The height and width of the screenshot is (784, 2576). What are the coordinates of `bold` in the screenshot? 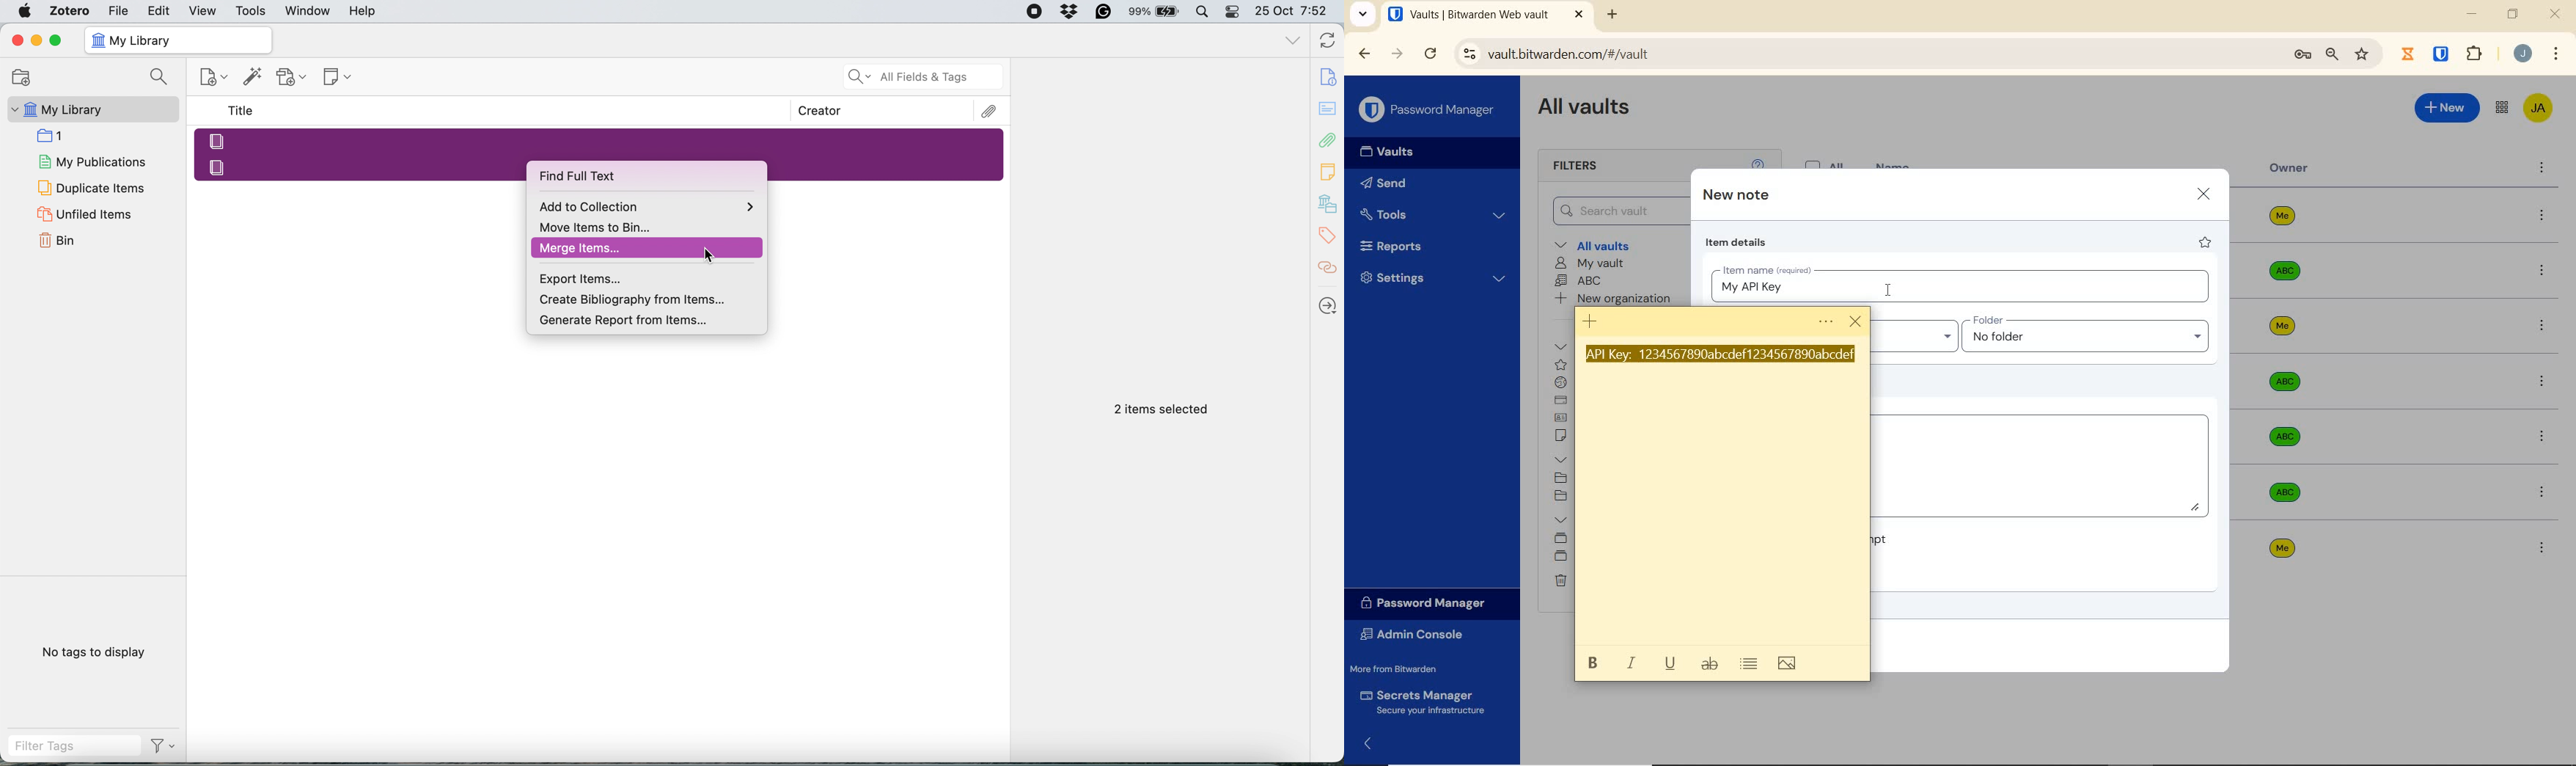 It's located at (1592, 663).